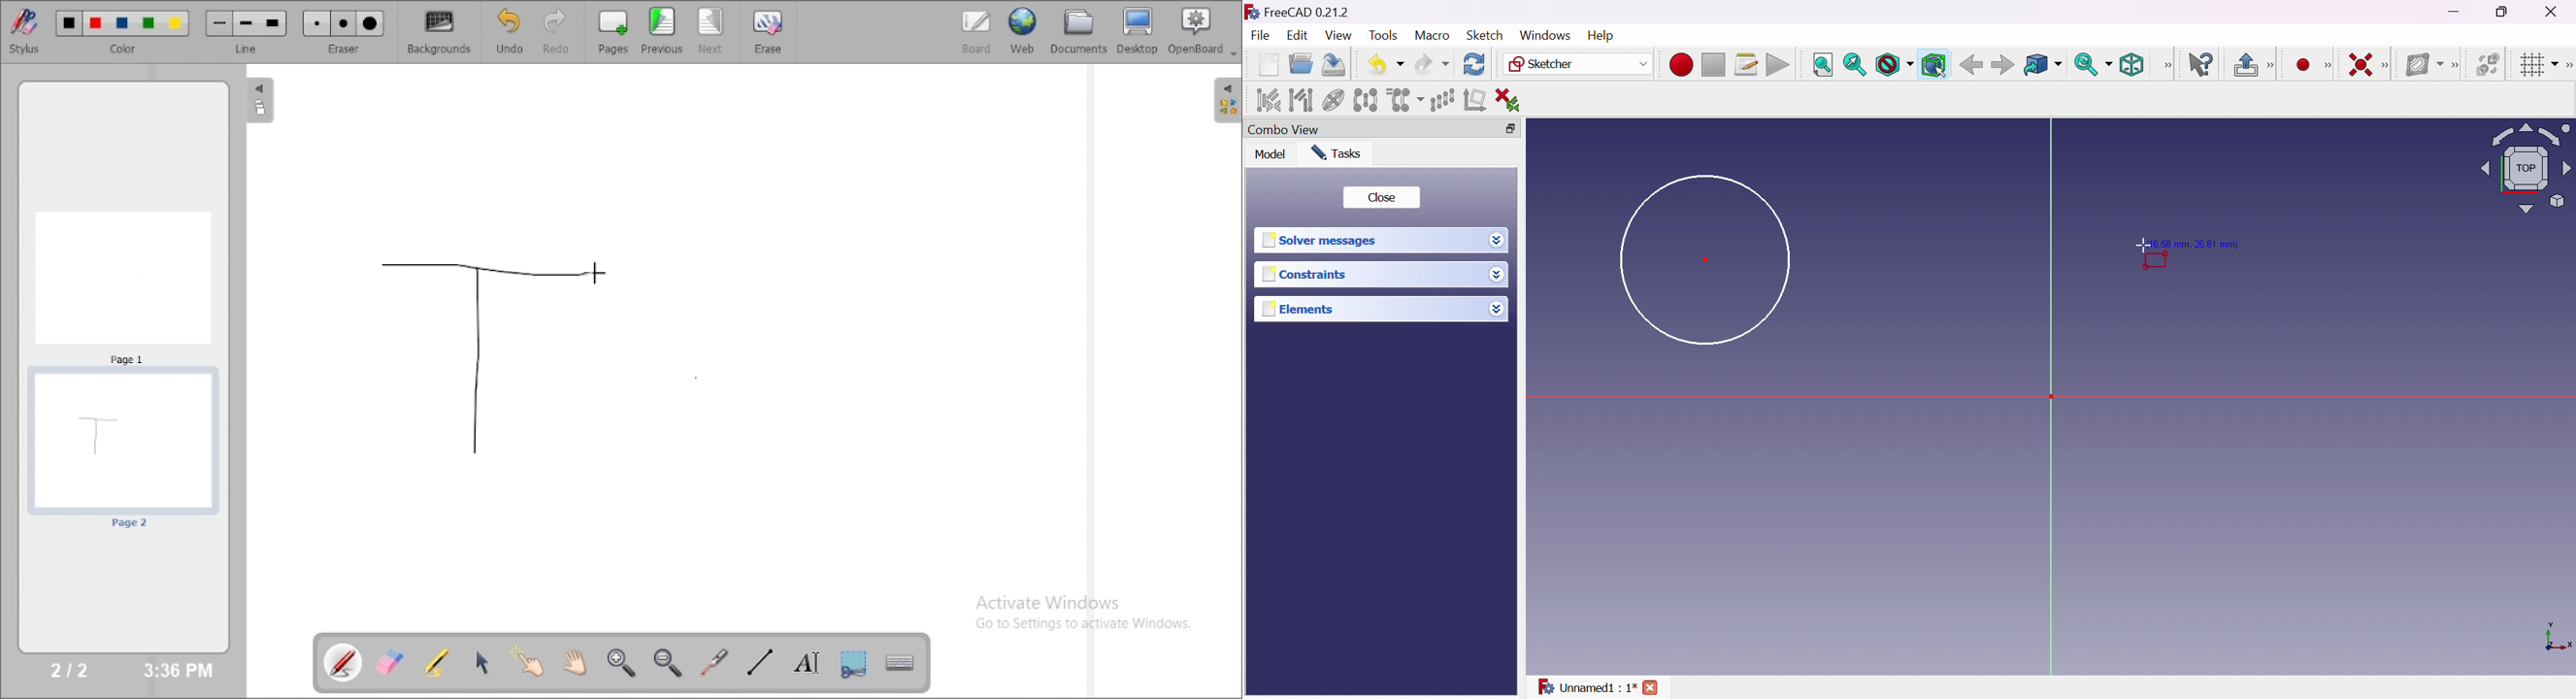  What do you see at coordinates (1262, 37) in the screenshot?
I see `File` at bounding box center [1262, 37].